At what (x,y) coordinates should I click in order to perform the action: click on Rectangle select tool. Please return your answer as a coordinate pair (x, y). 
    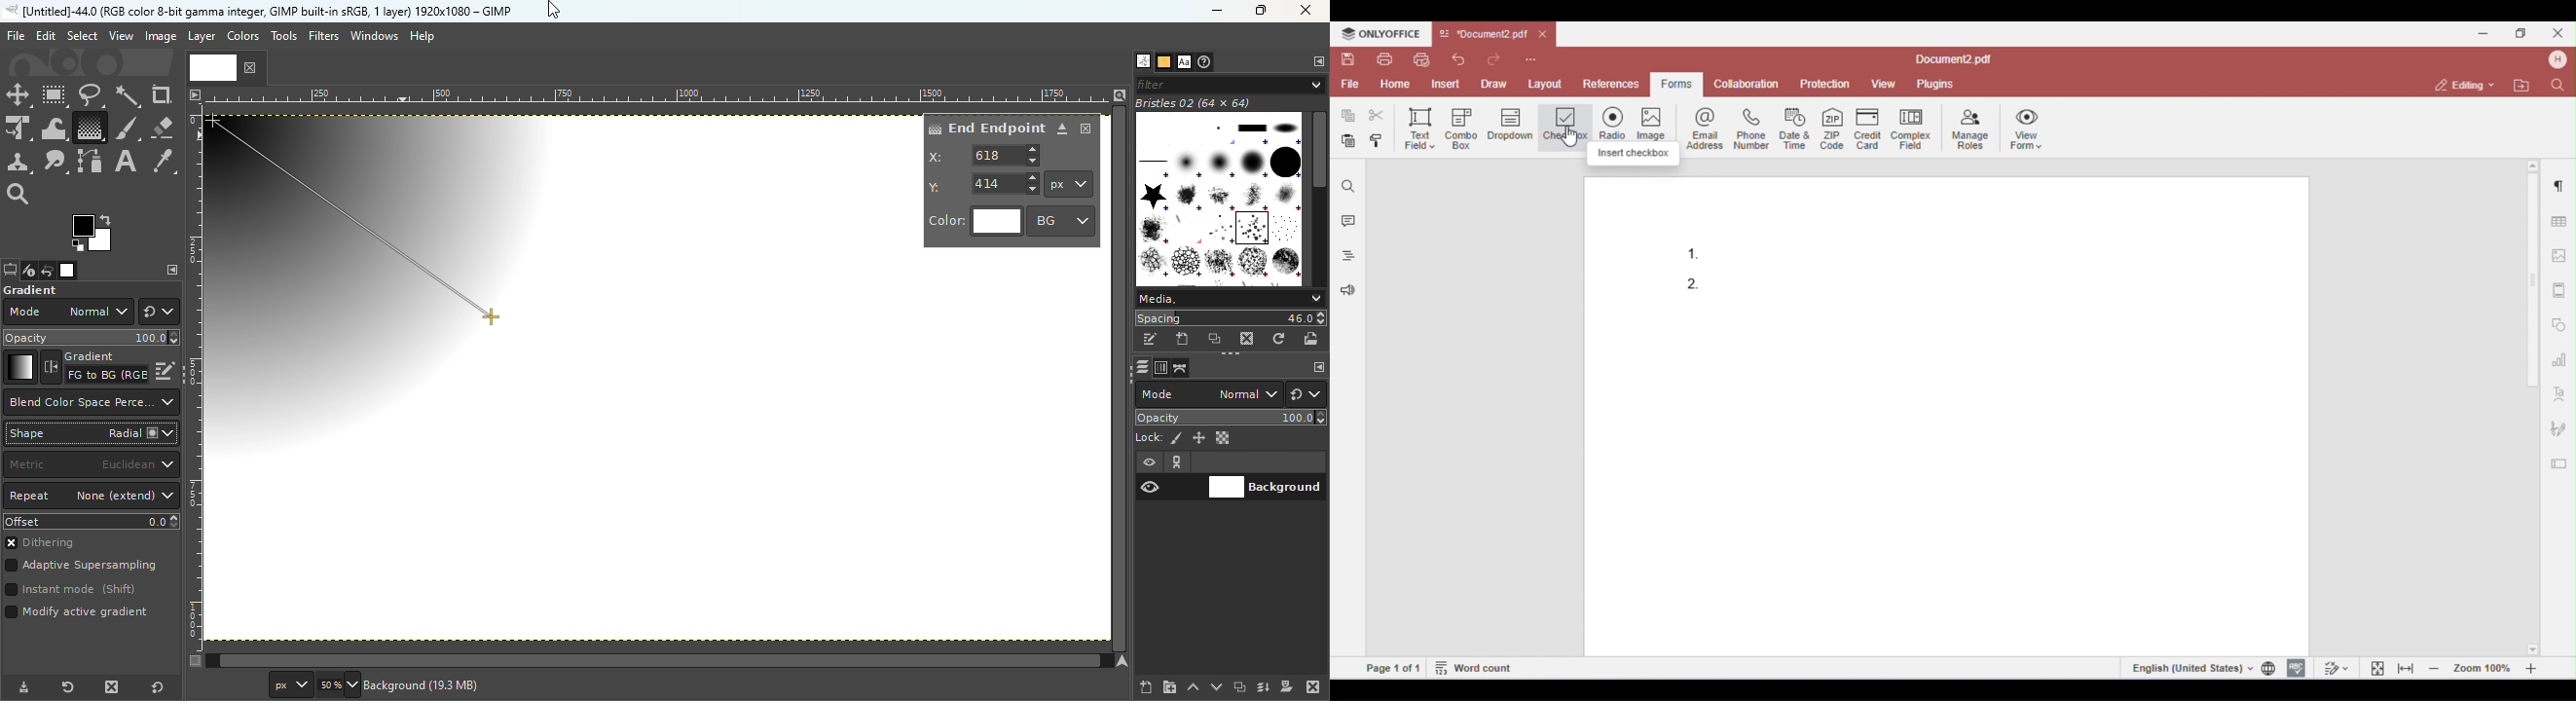
    Looking at the image, I should click on (55, 96).